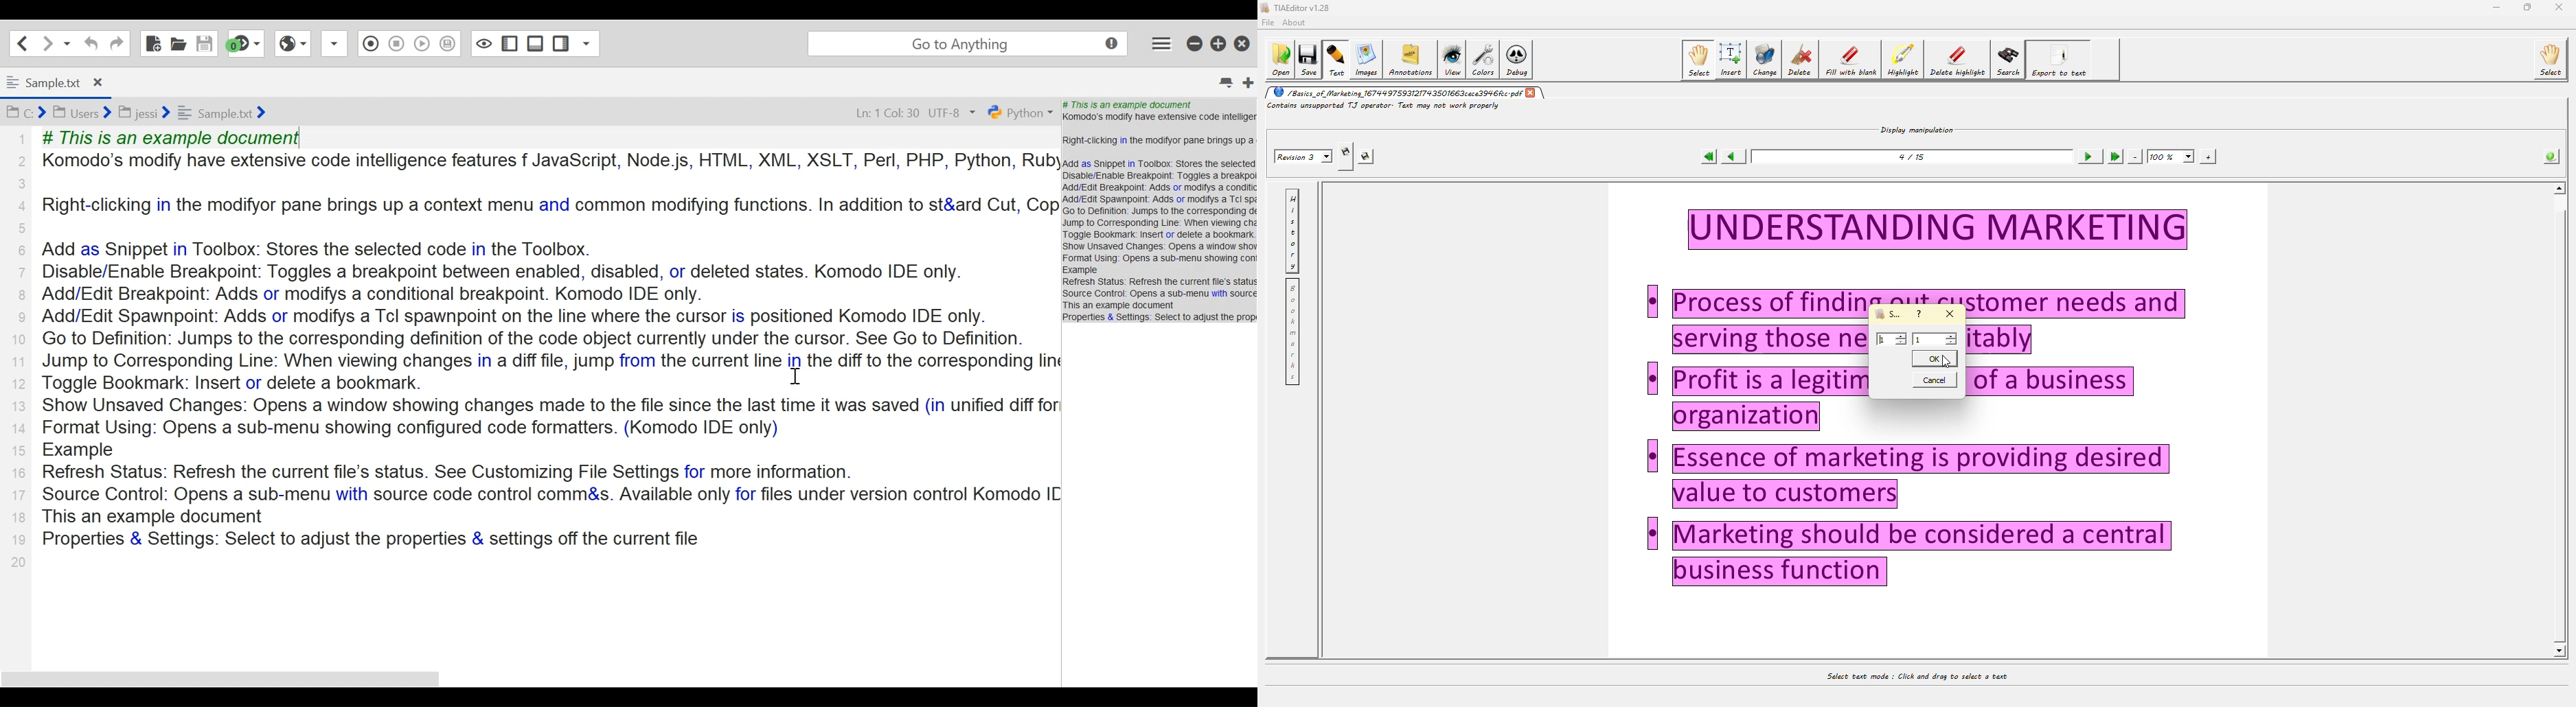  Describe the element at coordinates (1282, 60) in the screenshot. I see `open` at that location.